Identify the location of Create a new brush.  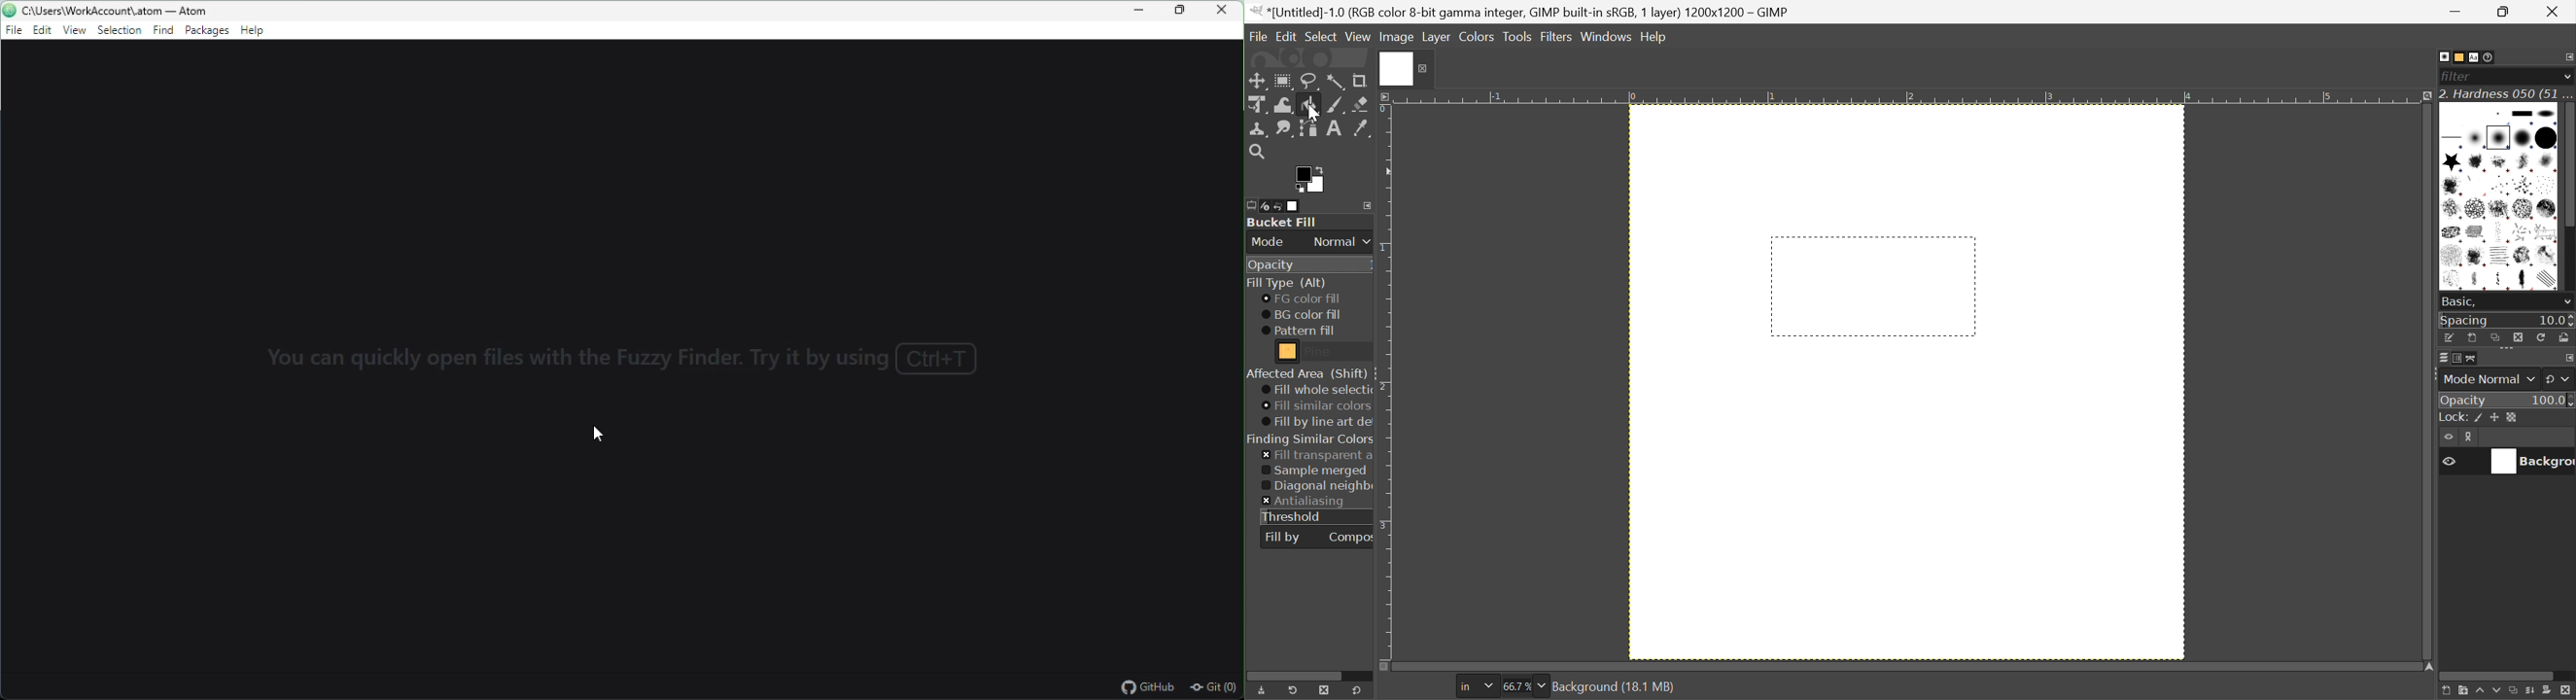
(2472, 338).